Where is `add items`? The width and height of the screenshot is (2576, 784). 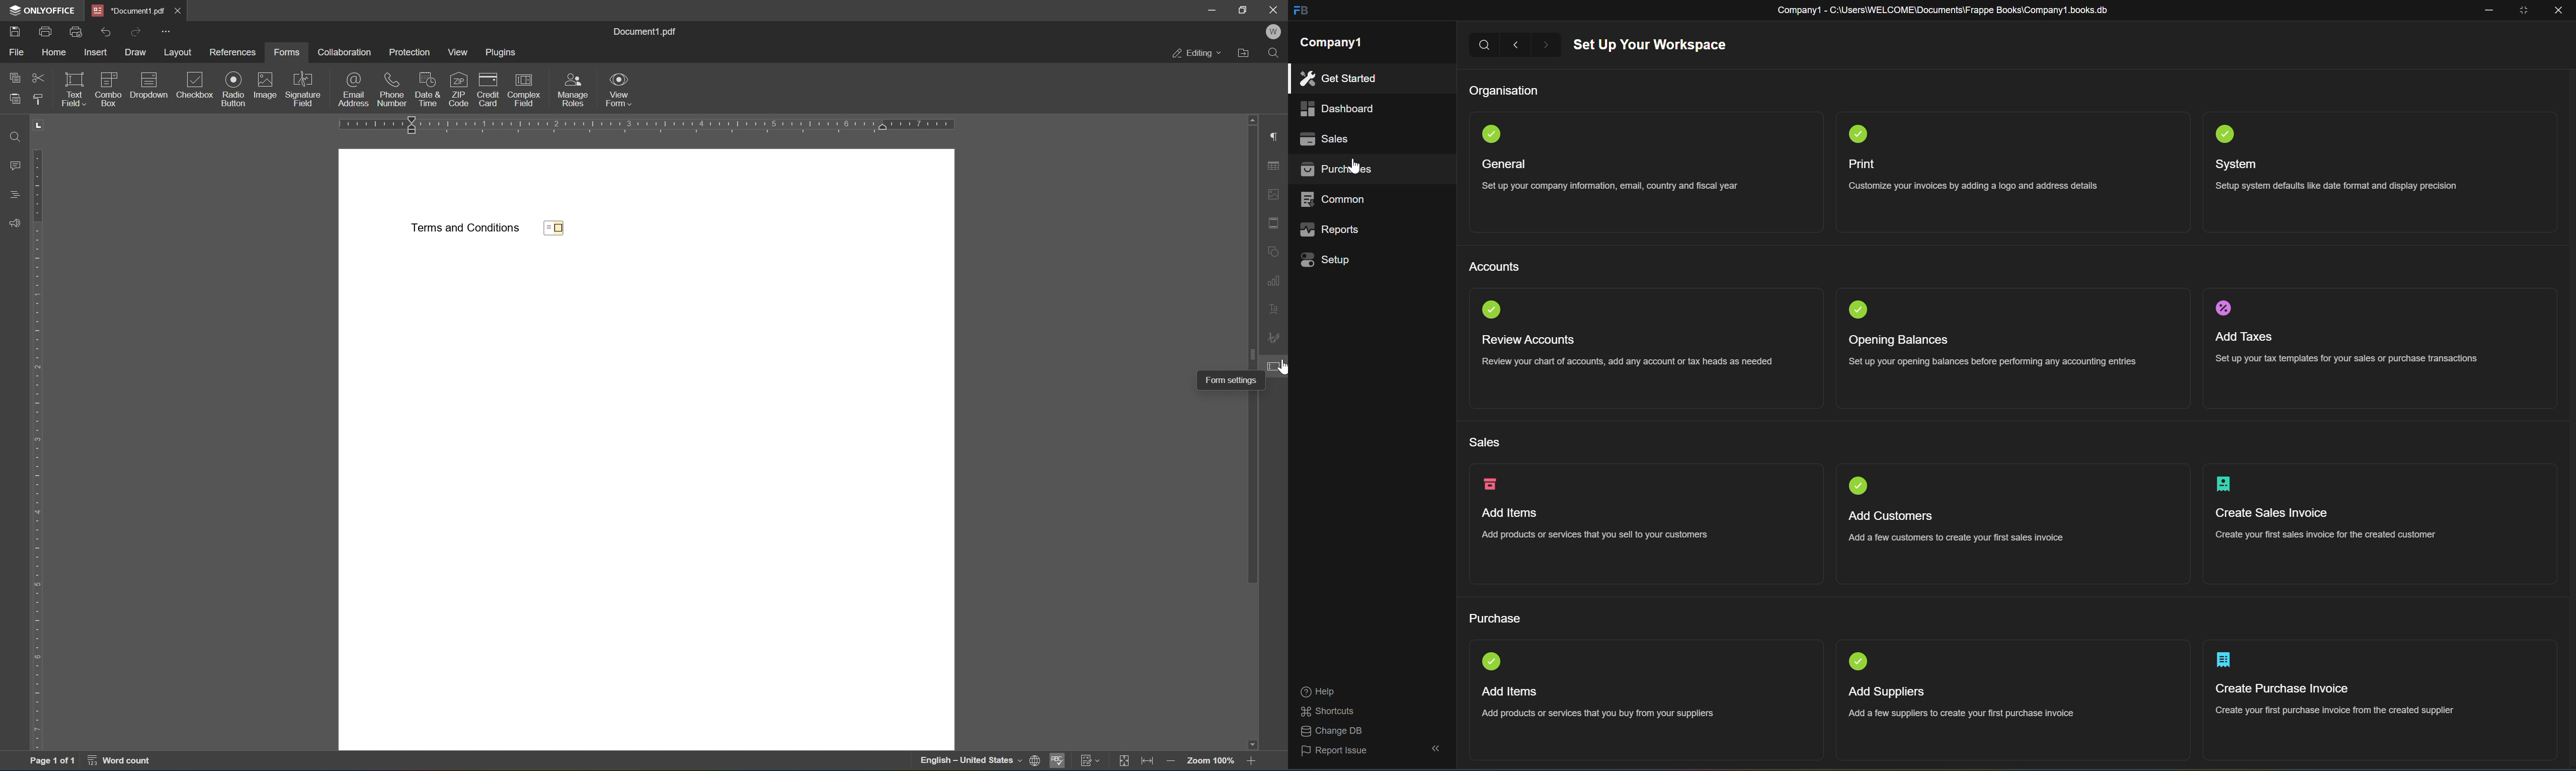 add items is located at coordinates (1509, 513).